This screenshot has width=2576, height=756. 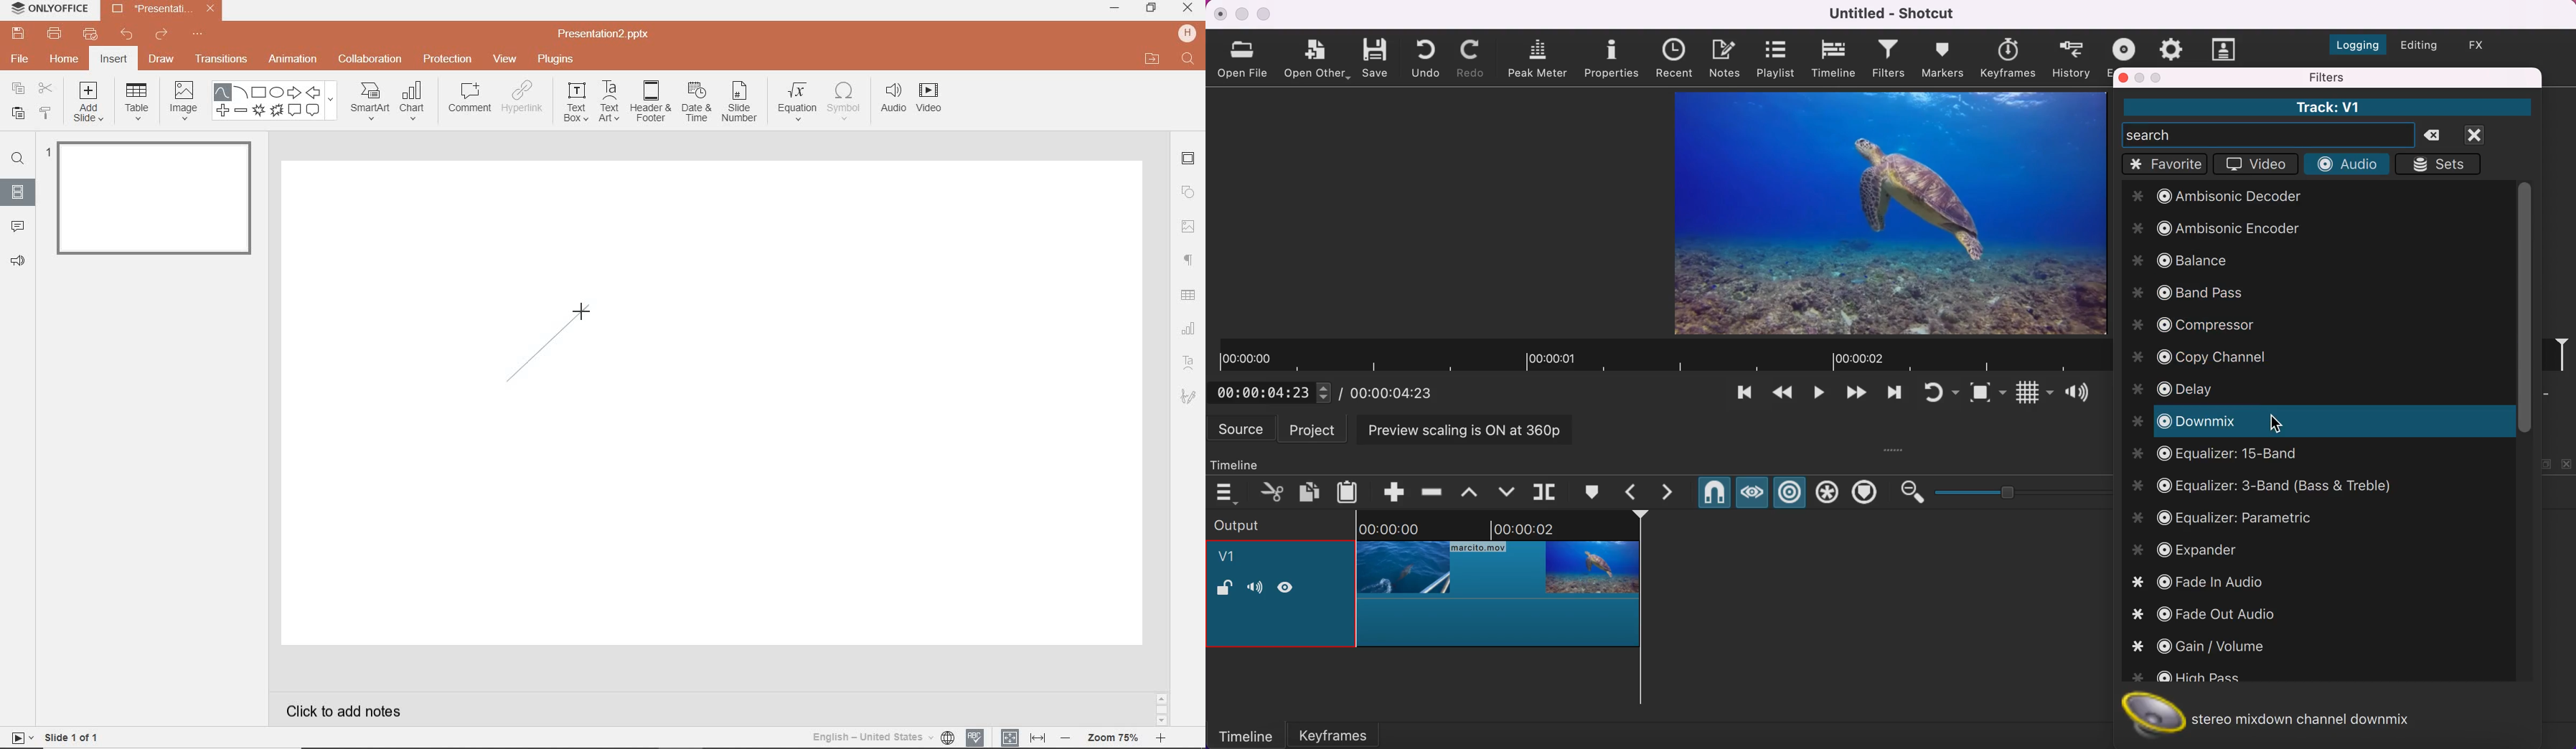 I want to click on total duration, so click(x=1397, y=393).